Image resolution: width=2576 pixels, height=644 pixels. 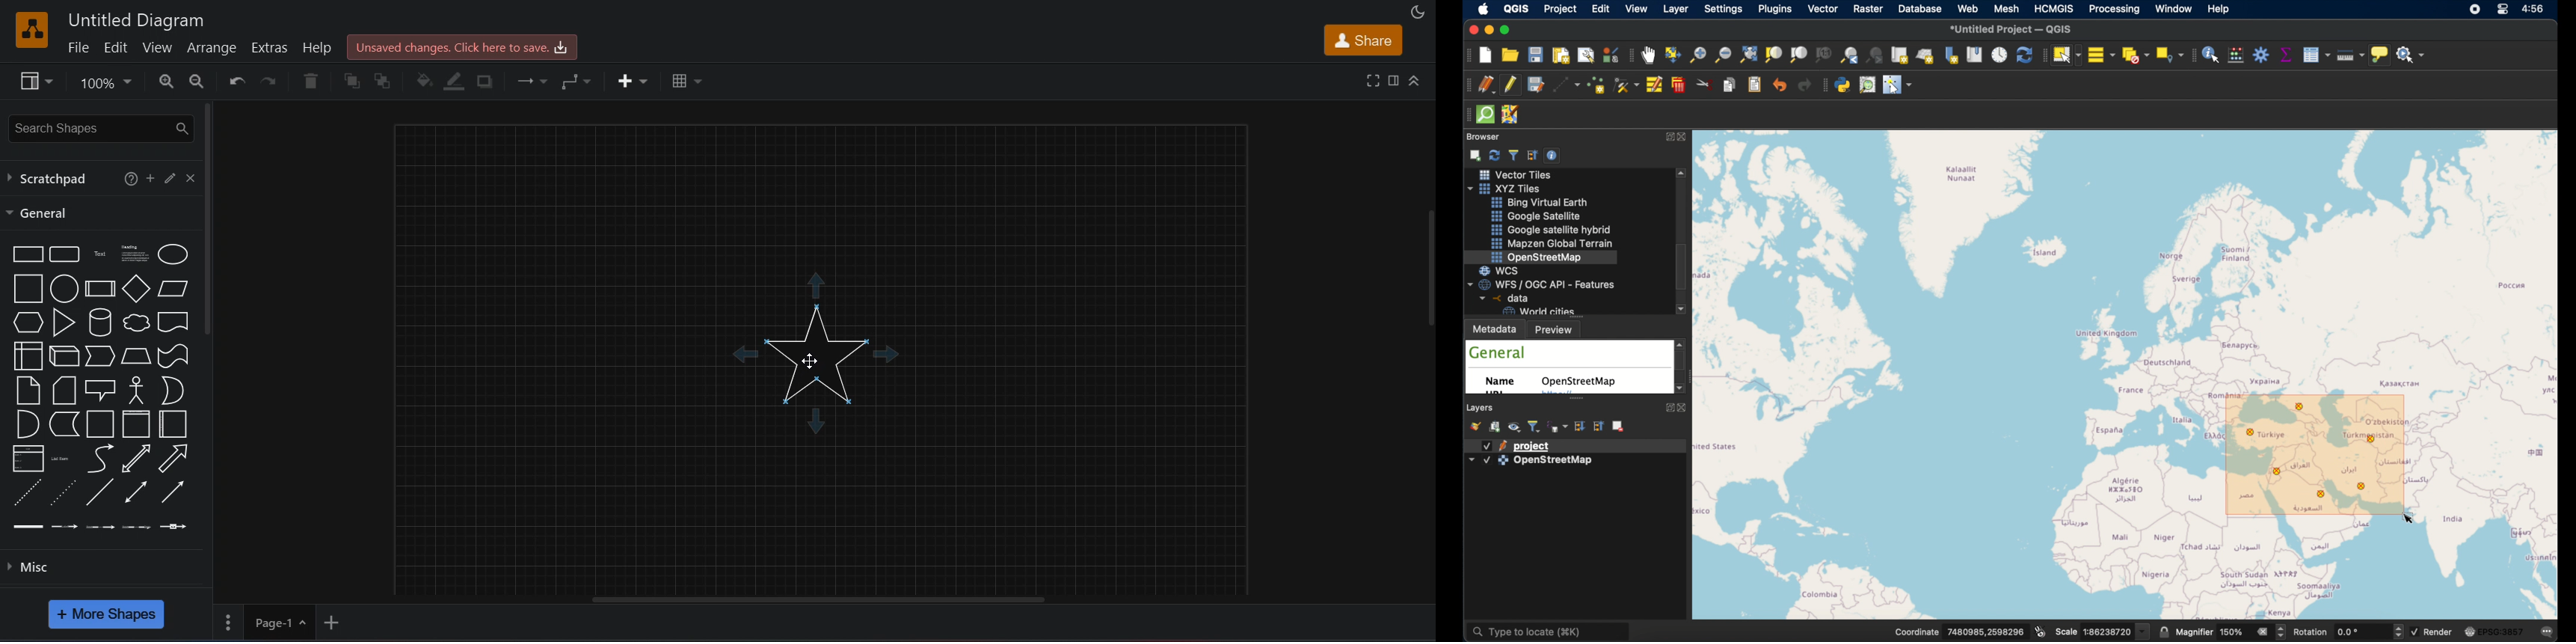 I want to click on toggle extents and mouse display position, so click(x=2041, y=630).